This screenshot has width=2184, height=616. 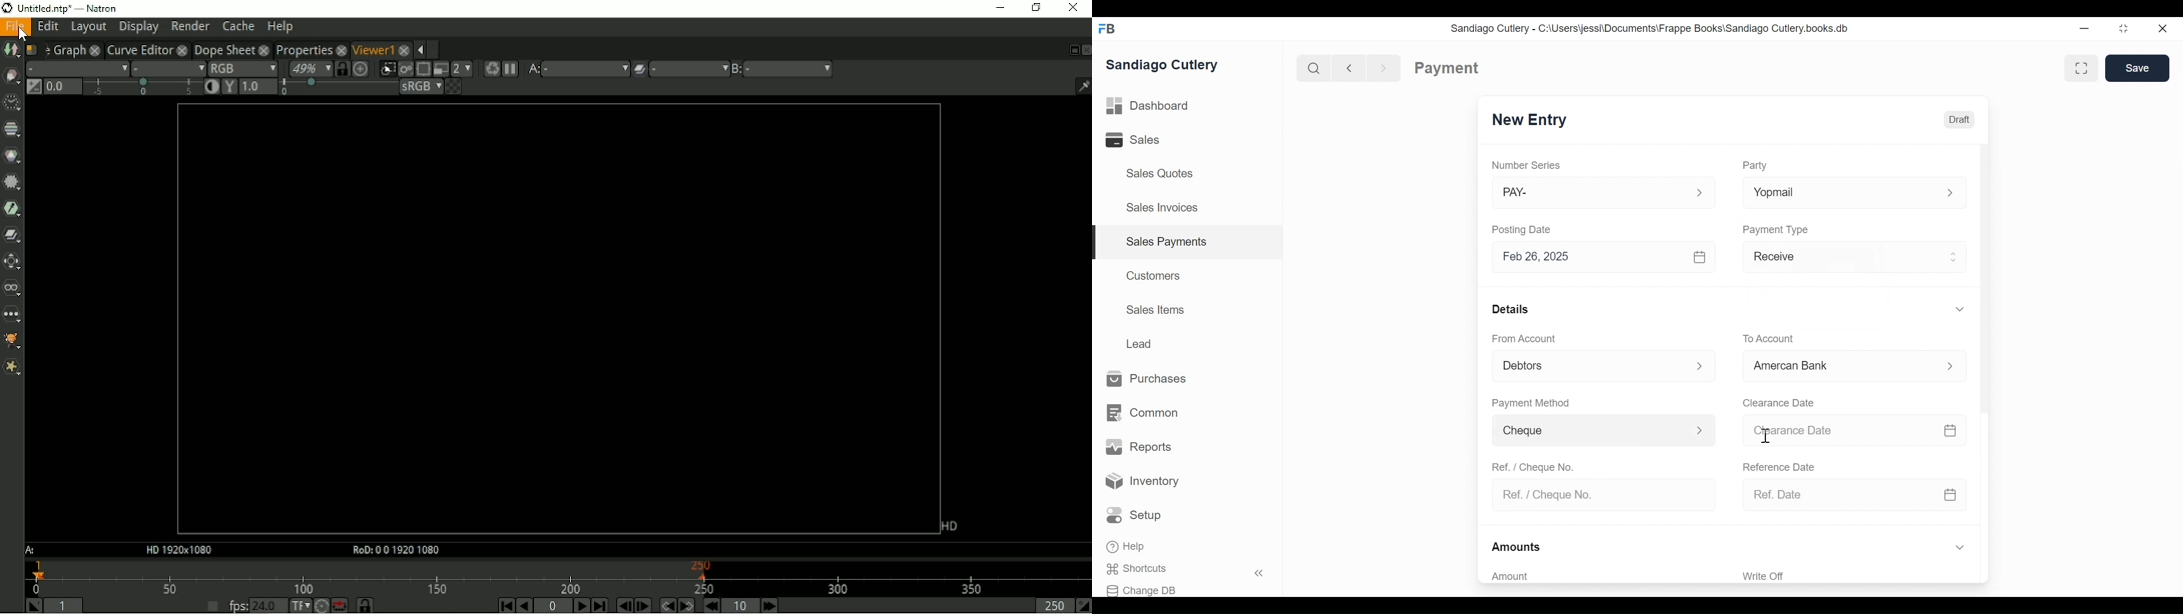 I want to click on Expand, so click(x=1953, y=367).